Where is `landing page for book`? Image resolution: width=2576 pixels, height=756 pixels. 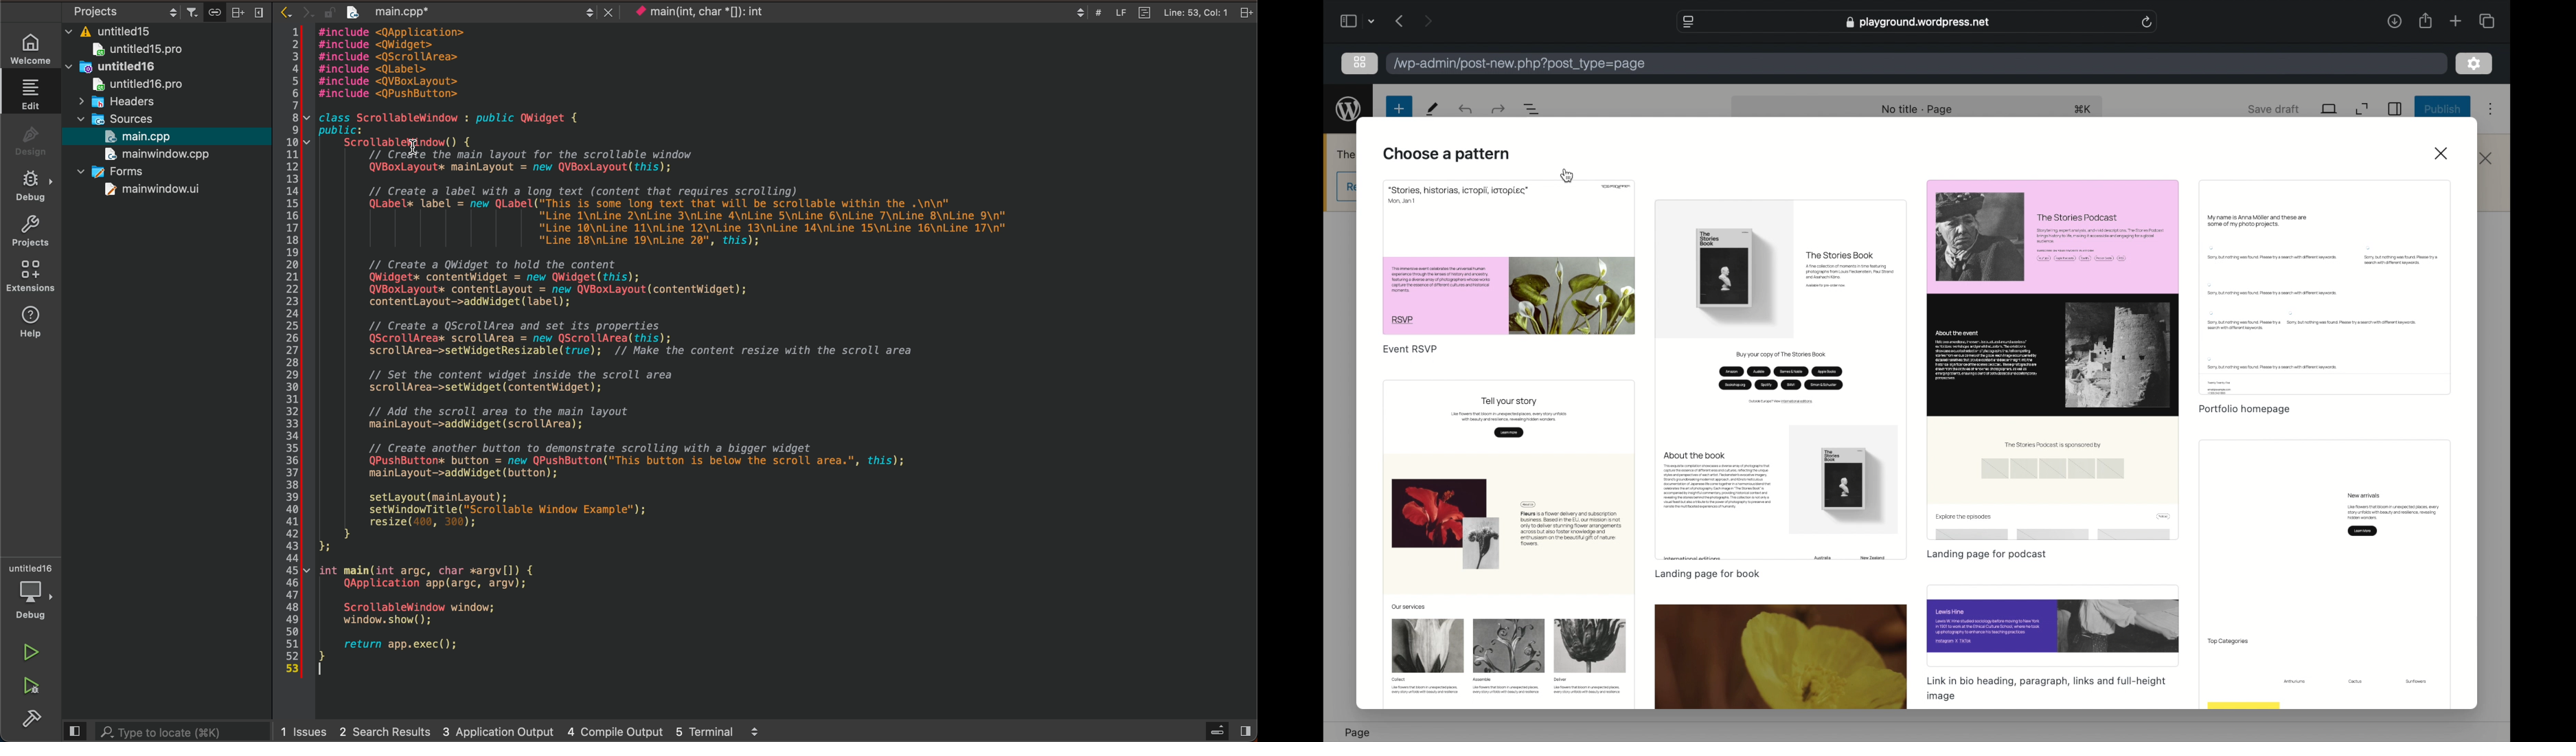 landing page for book is located at coordinates (1707, 574).